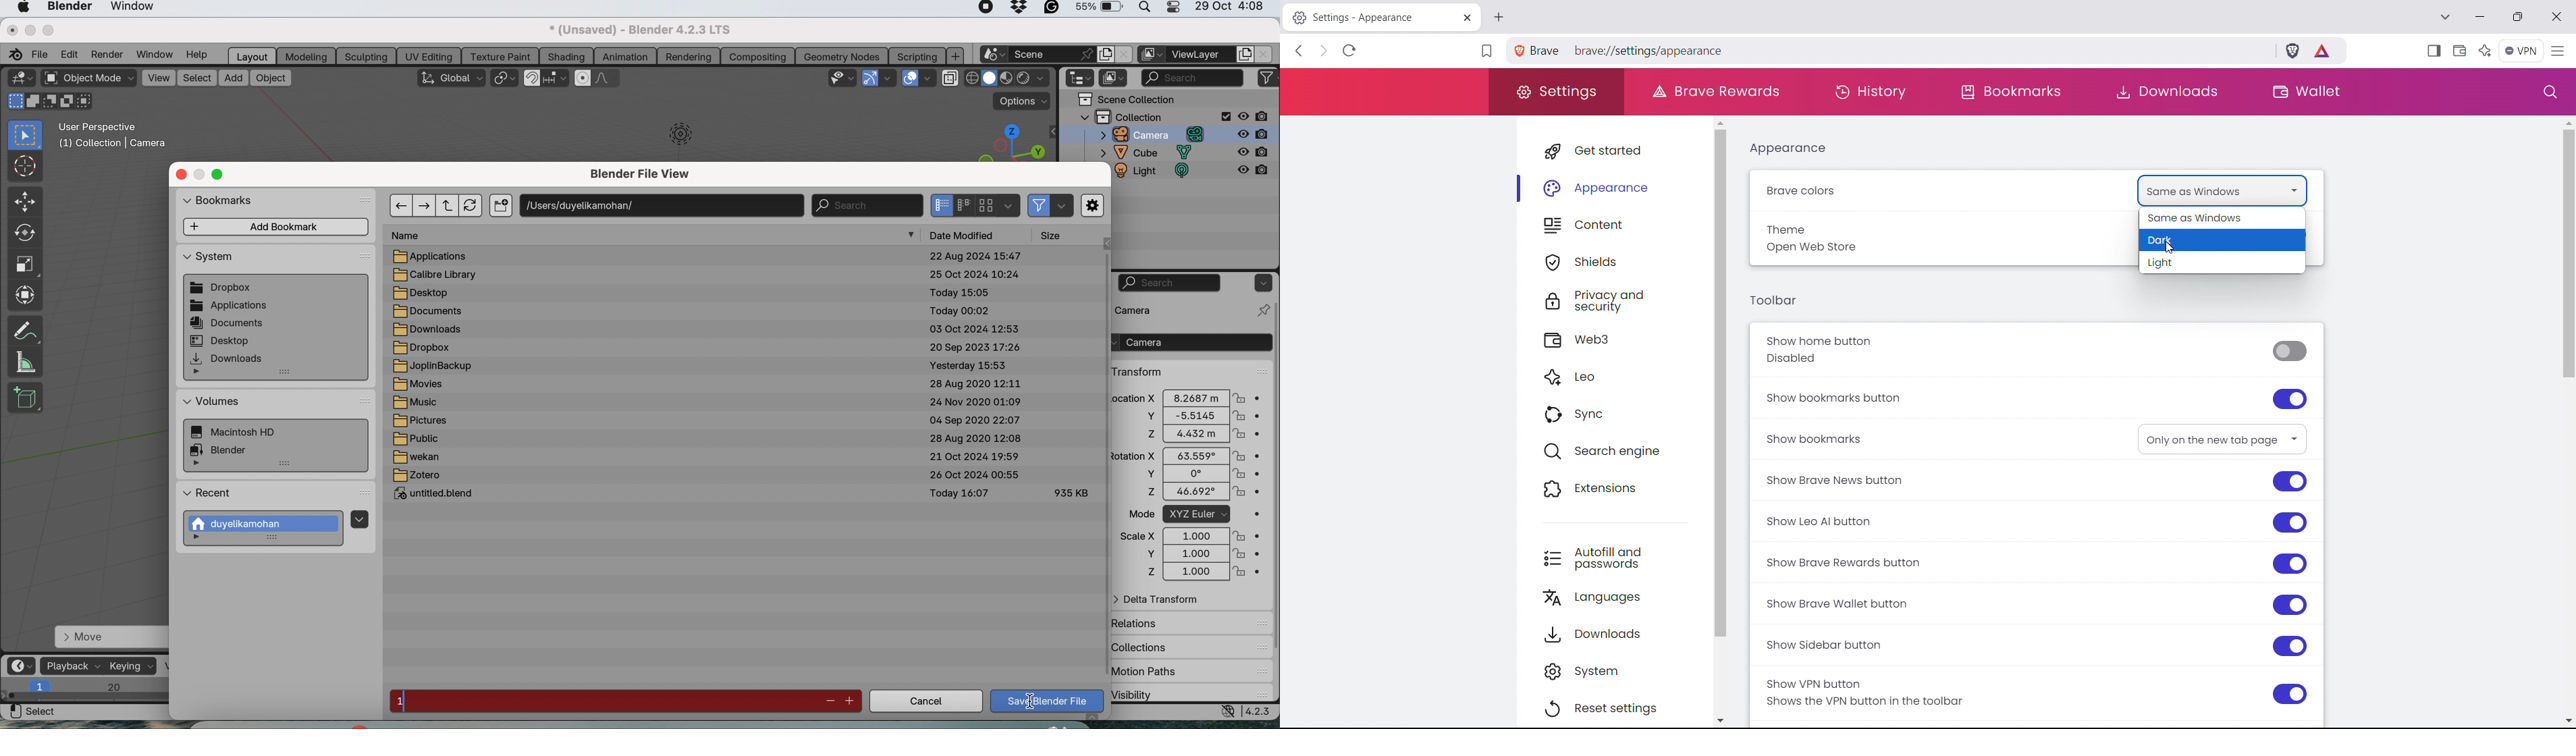 Image resolution: width=2576 pixels, height=756 pixels. I want to click on add, so click(234, 79).